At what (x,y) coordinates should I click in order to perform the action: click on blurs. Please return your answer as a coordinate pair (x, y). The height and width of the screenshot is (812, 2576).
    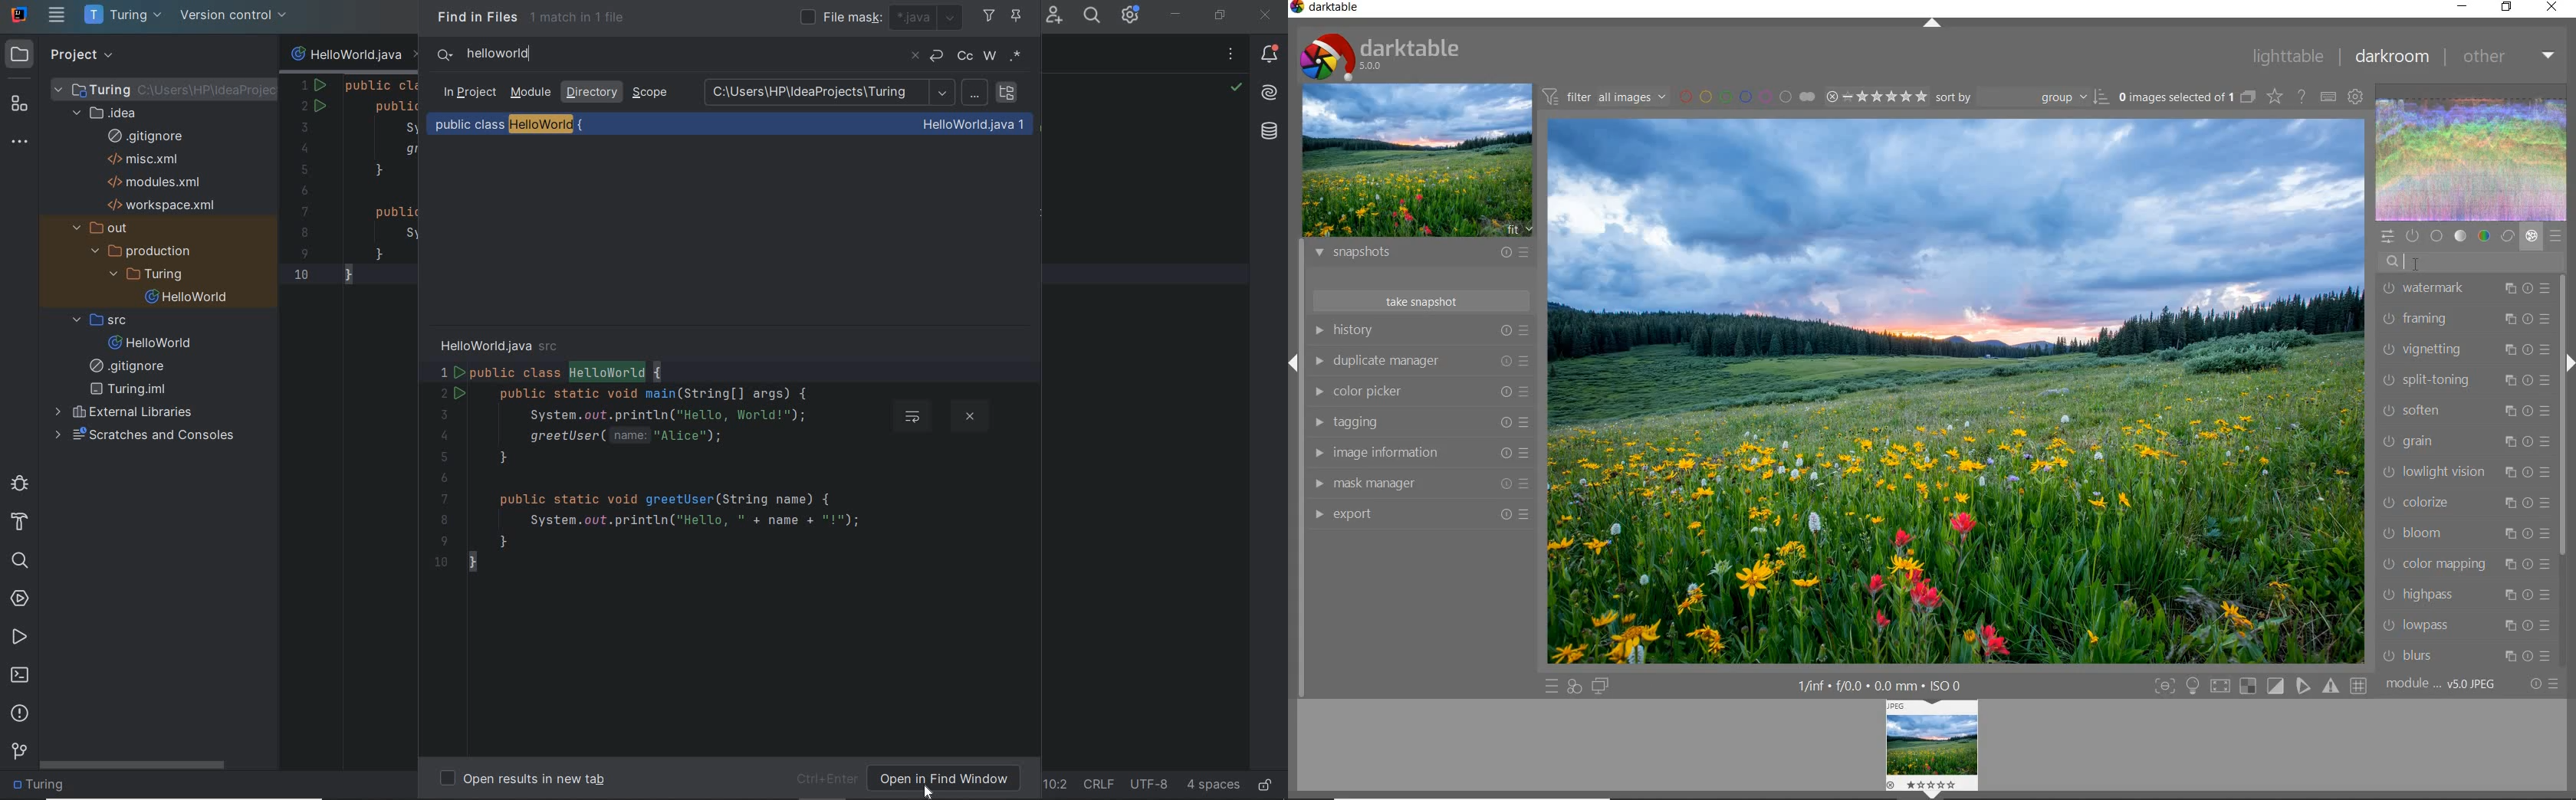
    Looking at the image, I should click on (2466, 656).